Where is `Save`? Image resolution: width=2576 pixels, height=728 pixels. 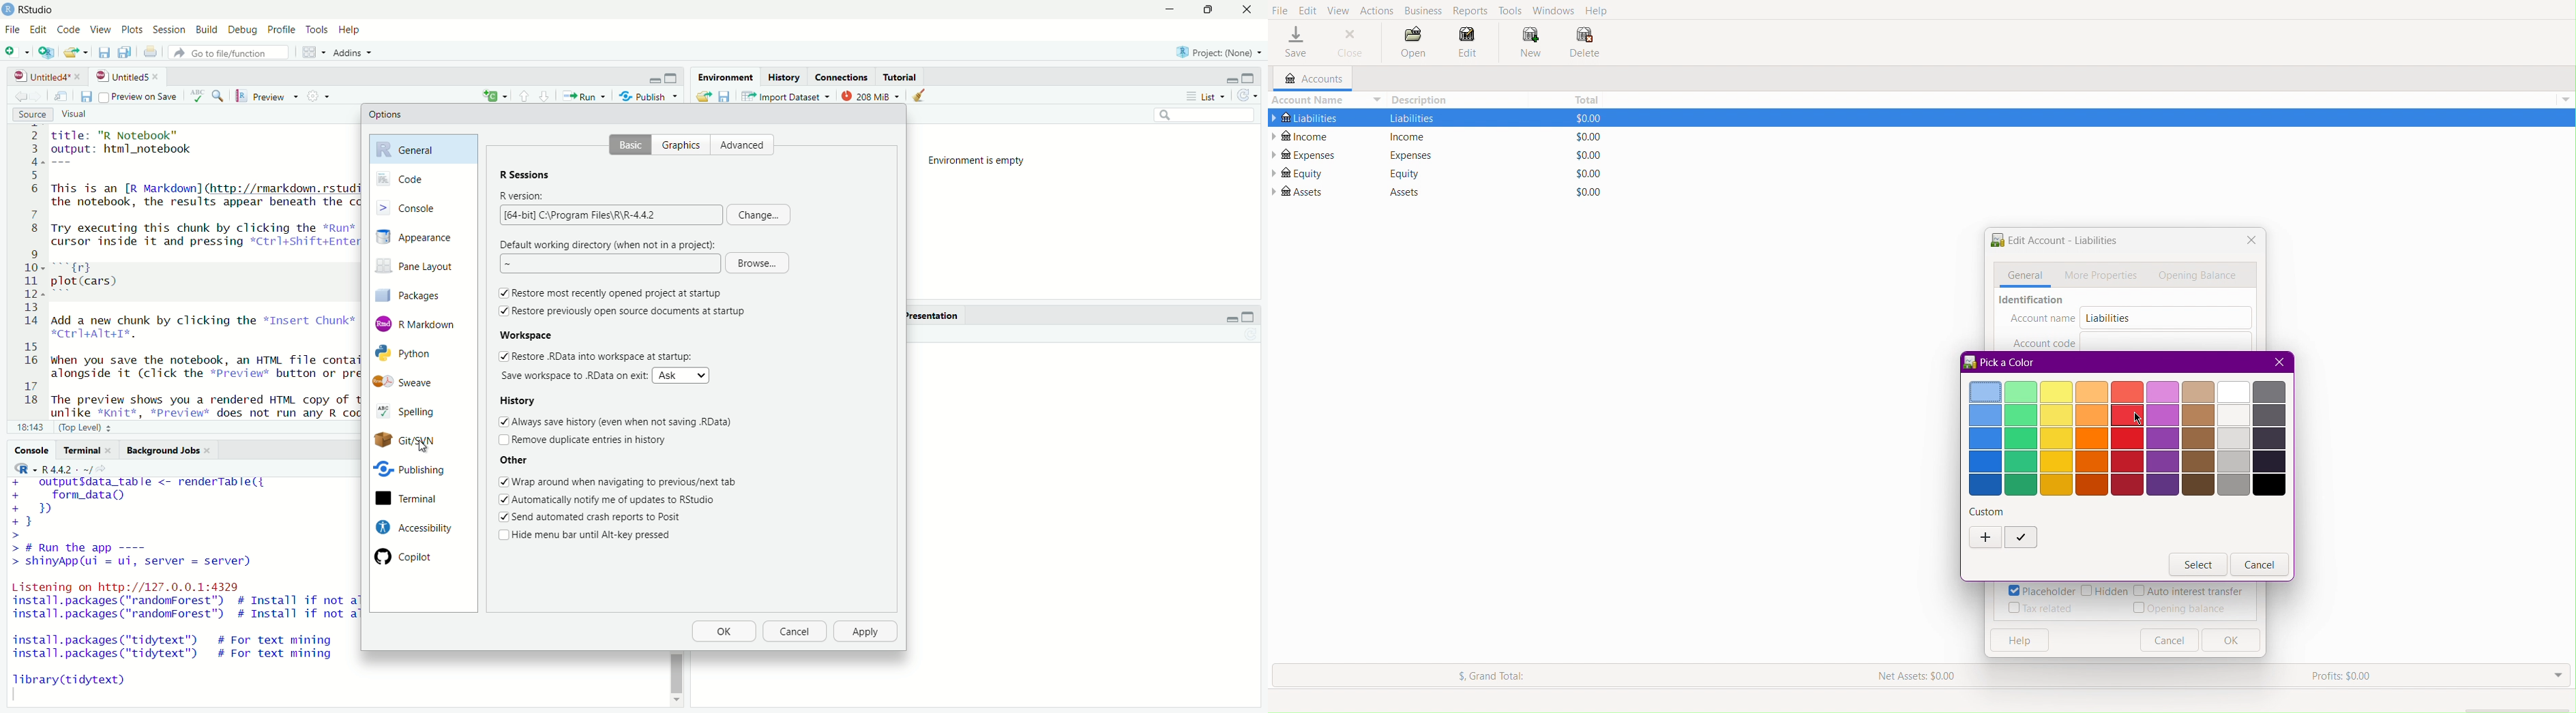
Save is located at coordinates (1296, 43).